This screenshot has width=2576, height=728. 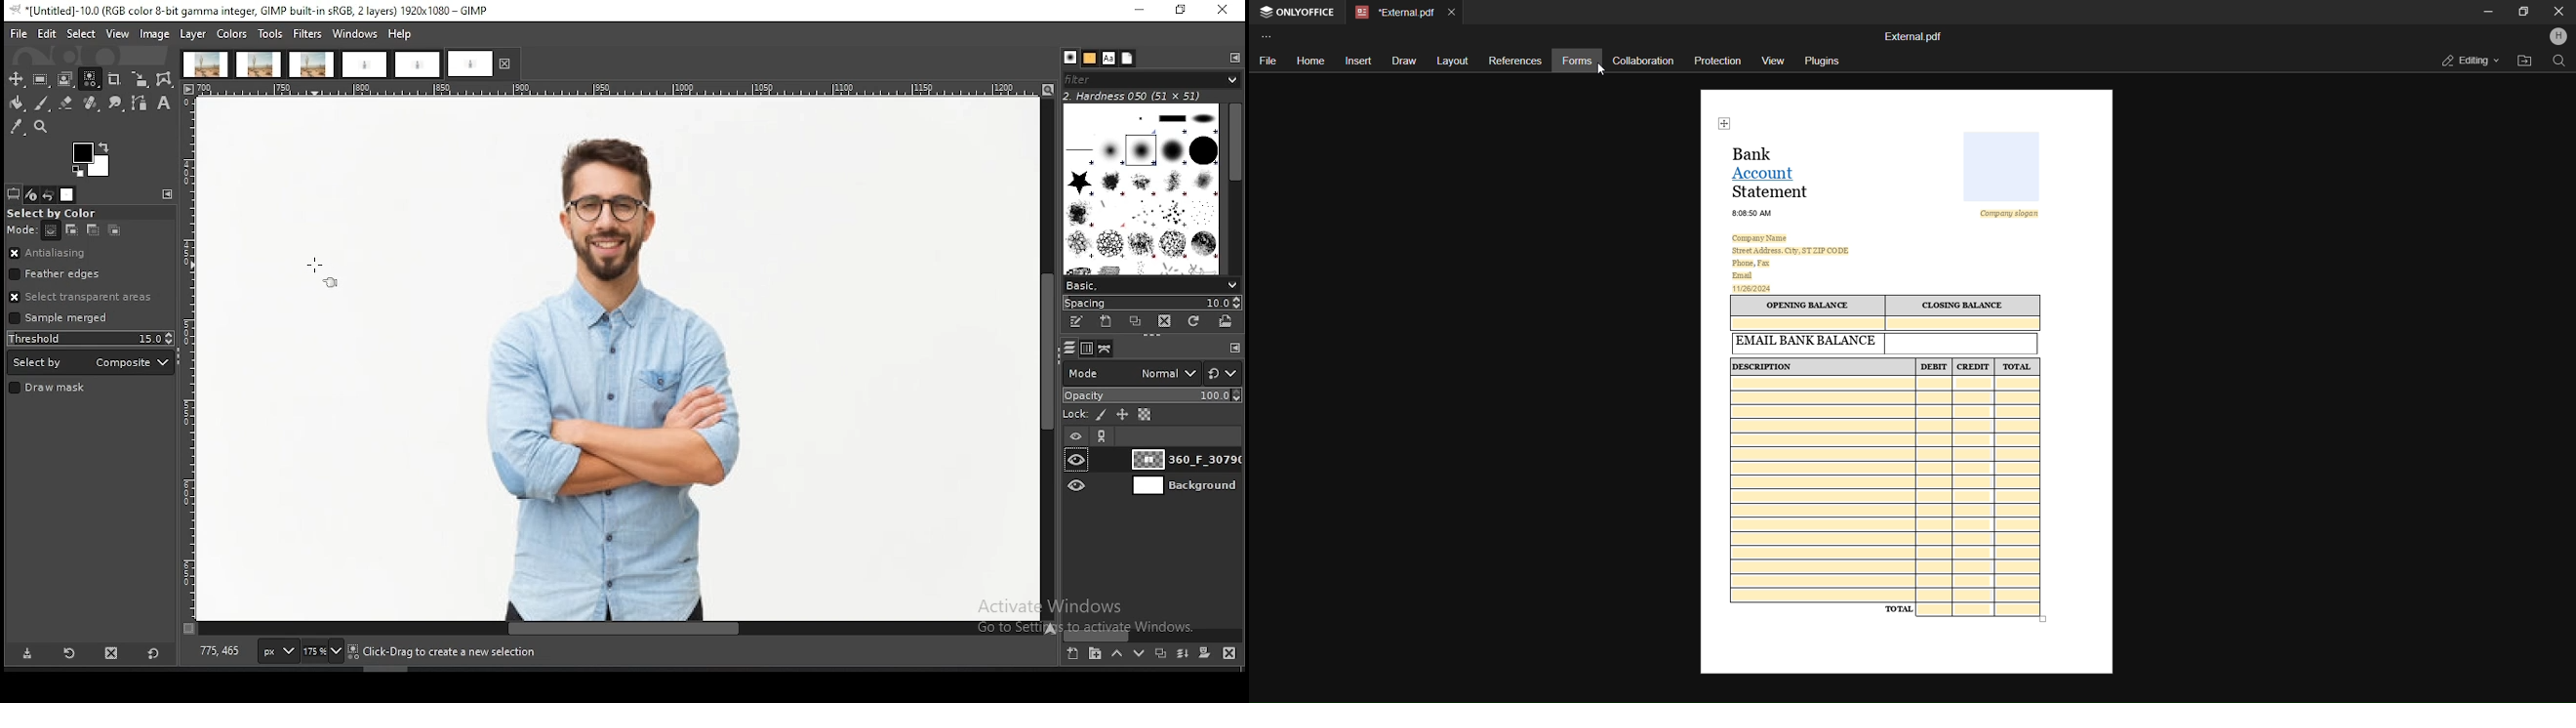 I want to click on create a new layer, so click(x=1073, y=652).